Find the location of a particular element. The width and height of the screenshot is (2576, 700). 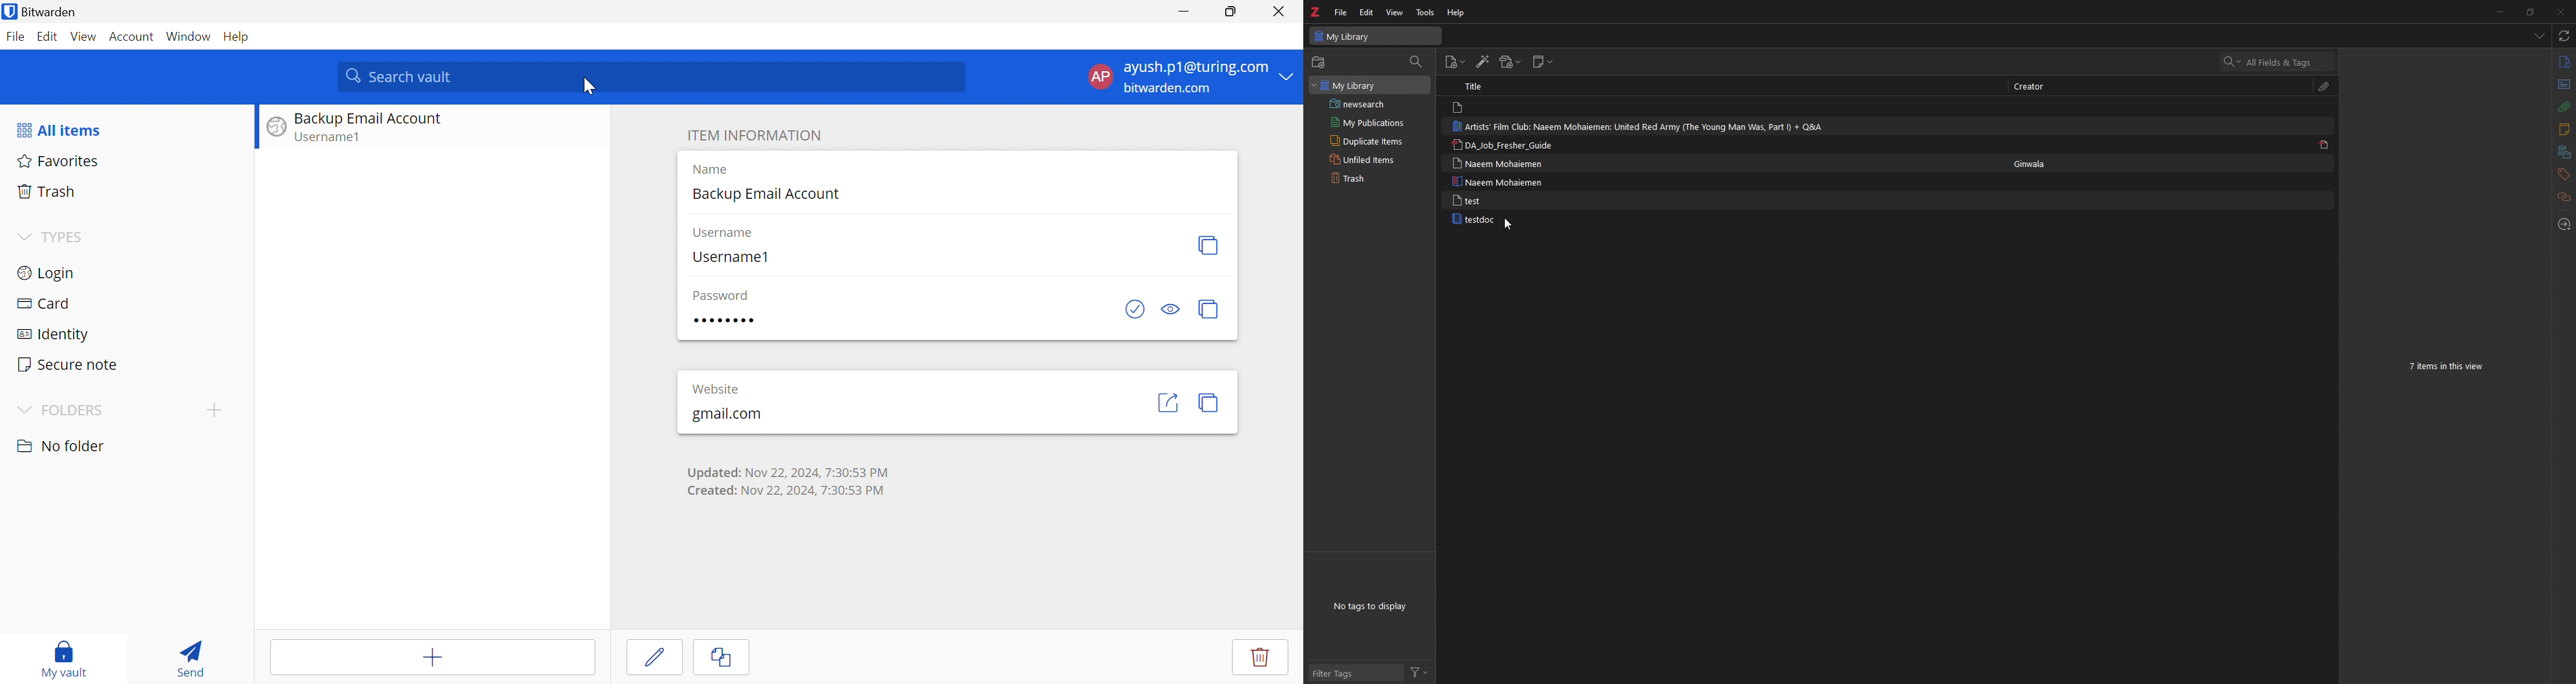

notes is located at coordinates (2564, 130).